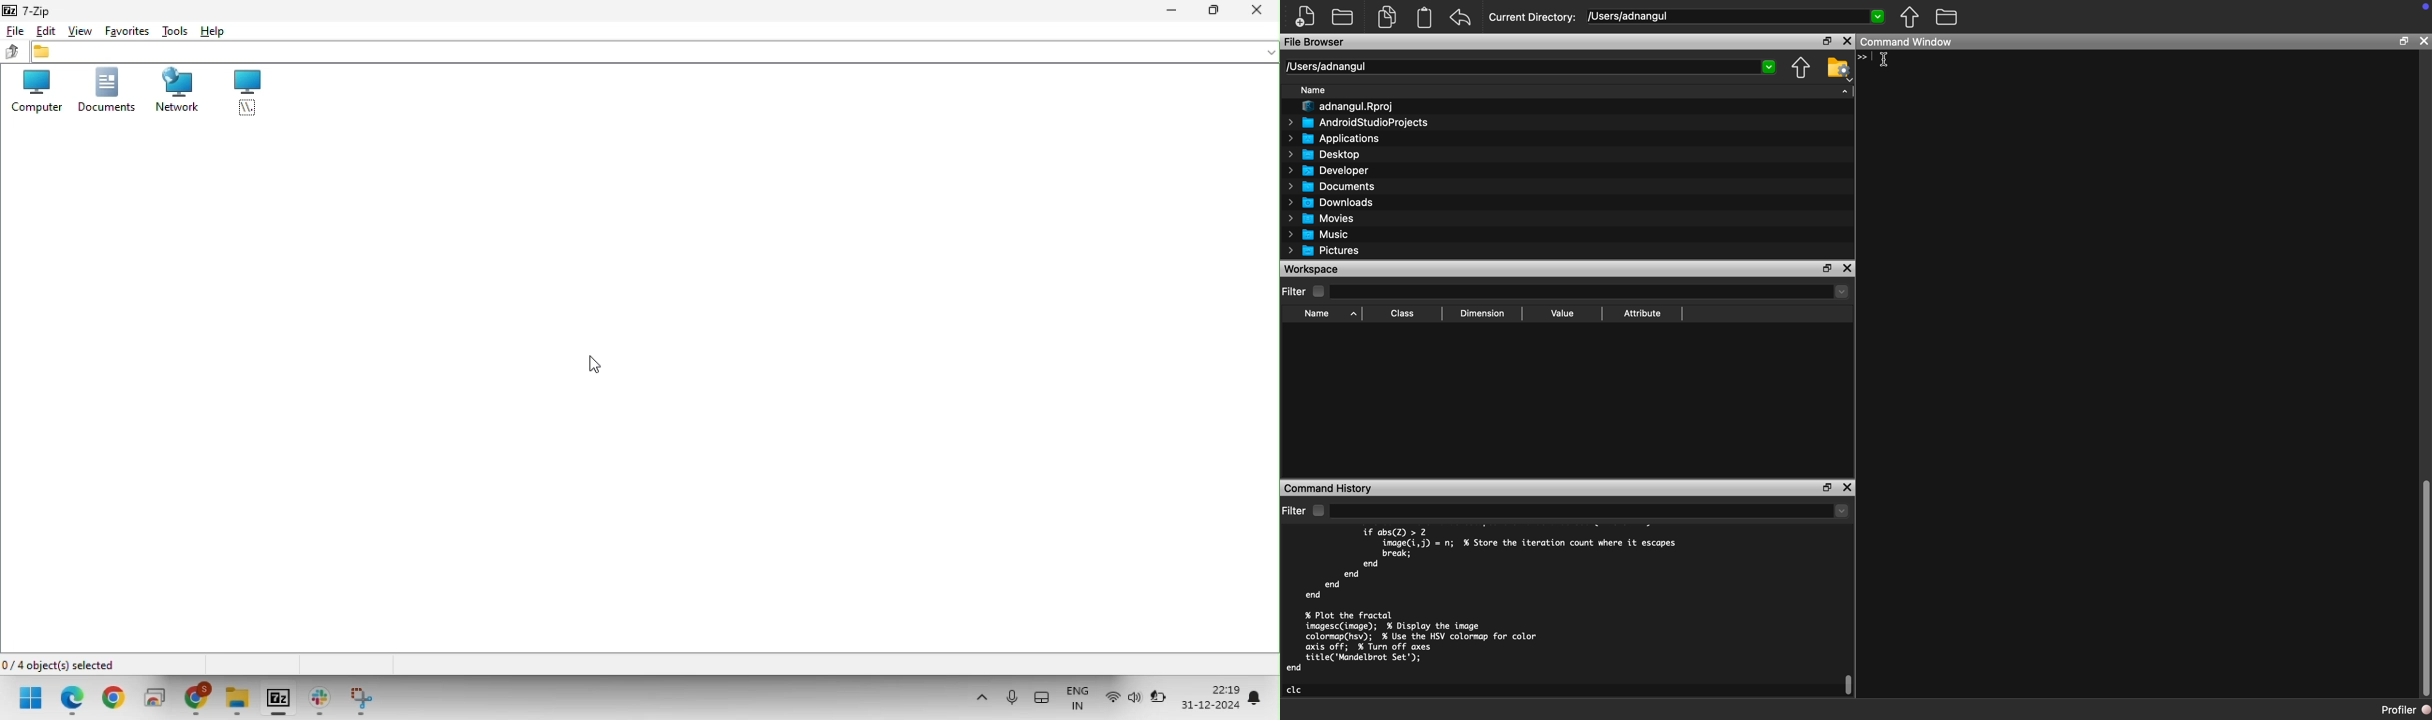 The width and height of the screenshot is (2436, 728). I want to click on Name, so click(1312, 90).